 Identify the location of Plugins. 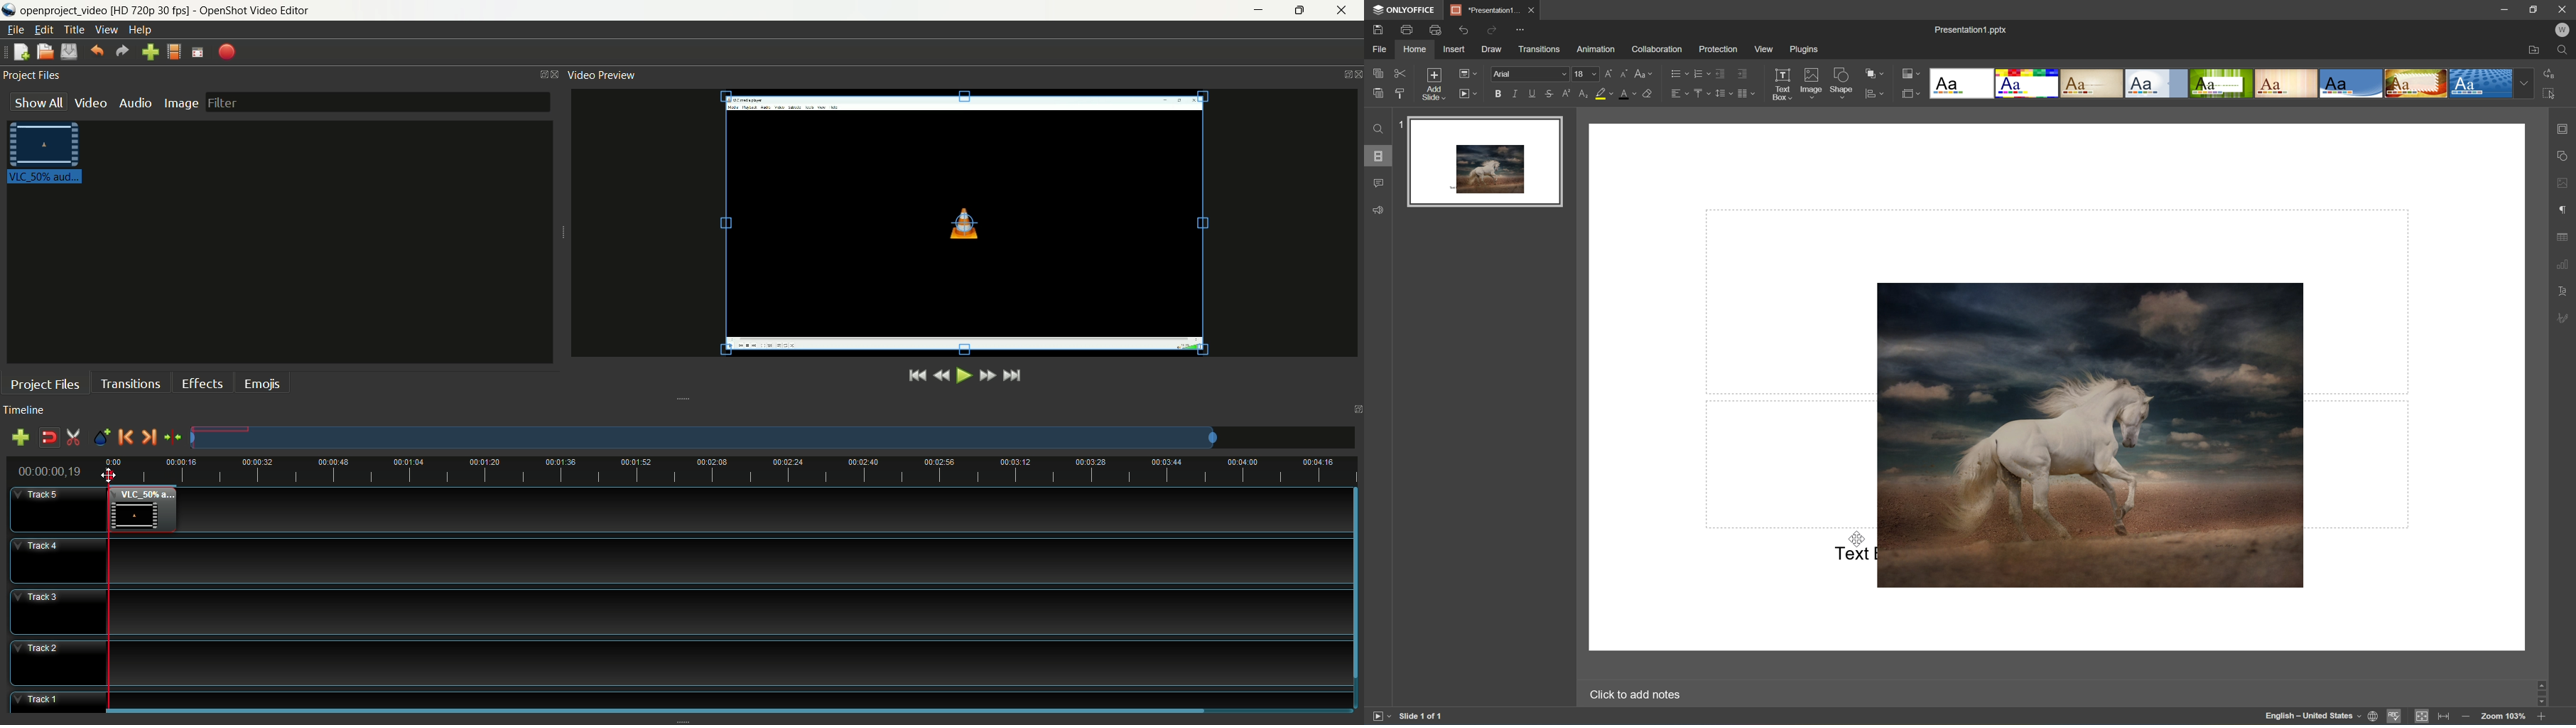
(1807, 50).